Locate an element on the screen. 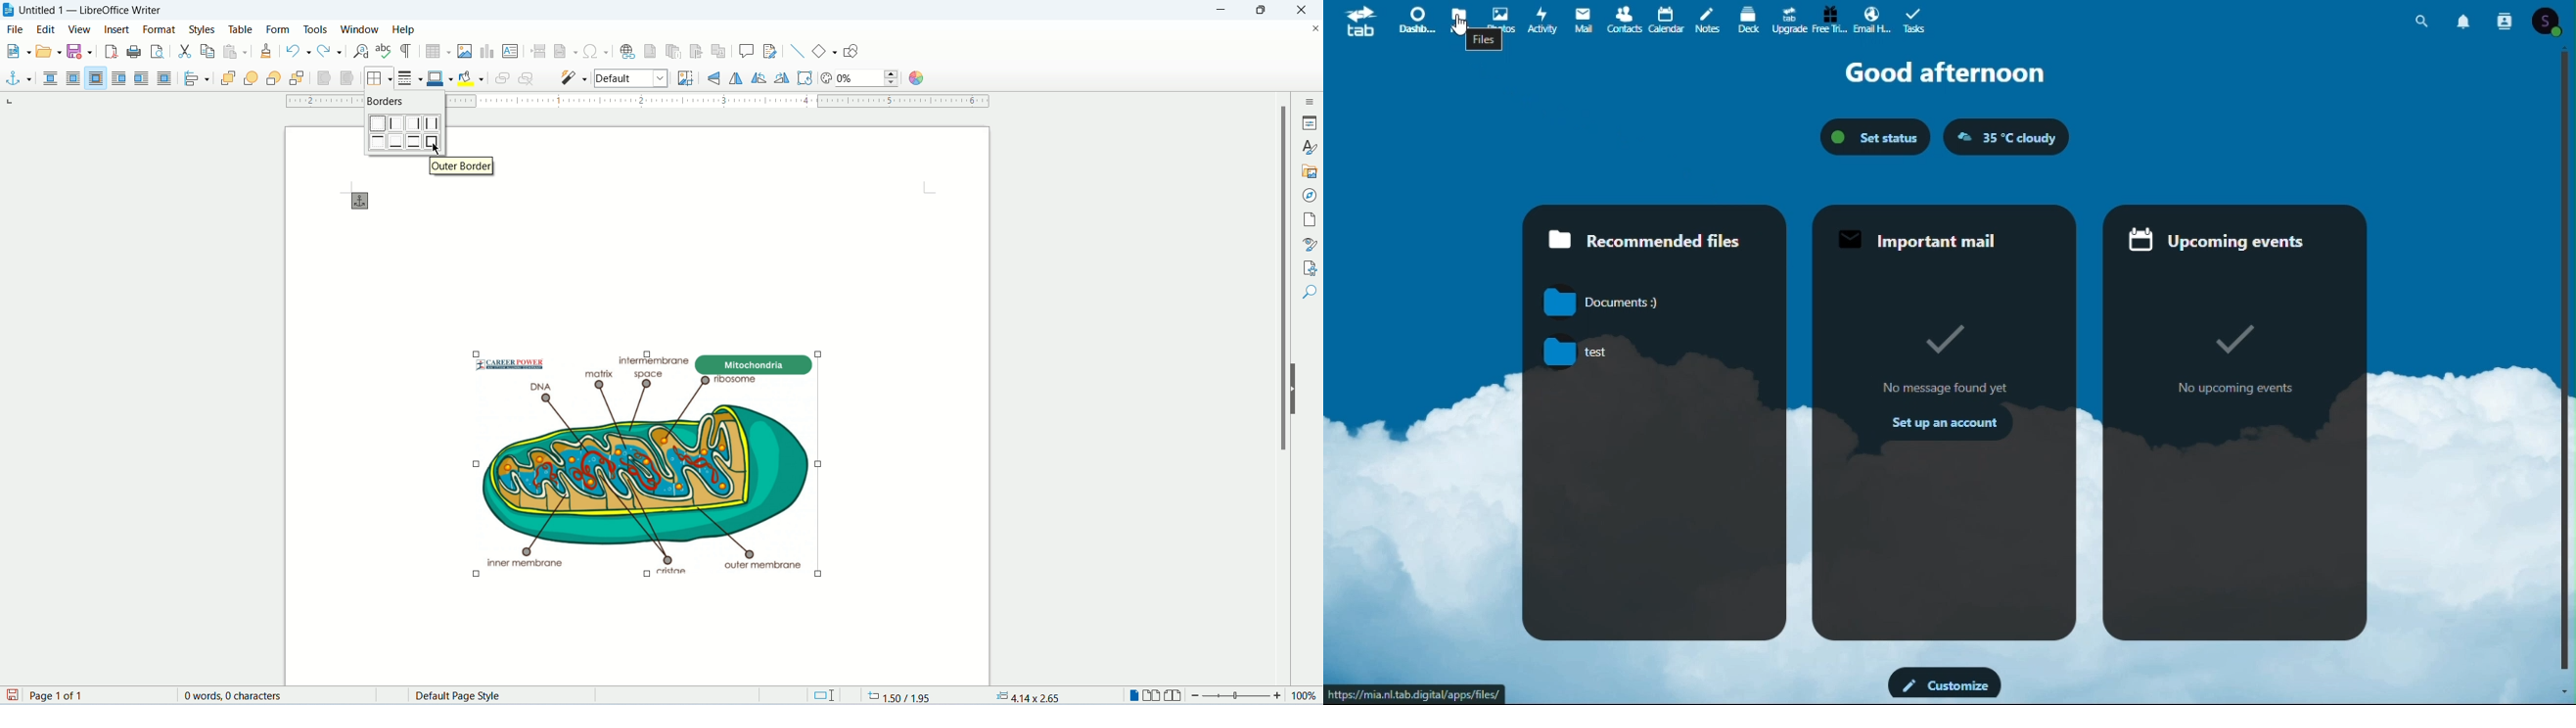  form is located at coordinates (281, 28).